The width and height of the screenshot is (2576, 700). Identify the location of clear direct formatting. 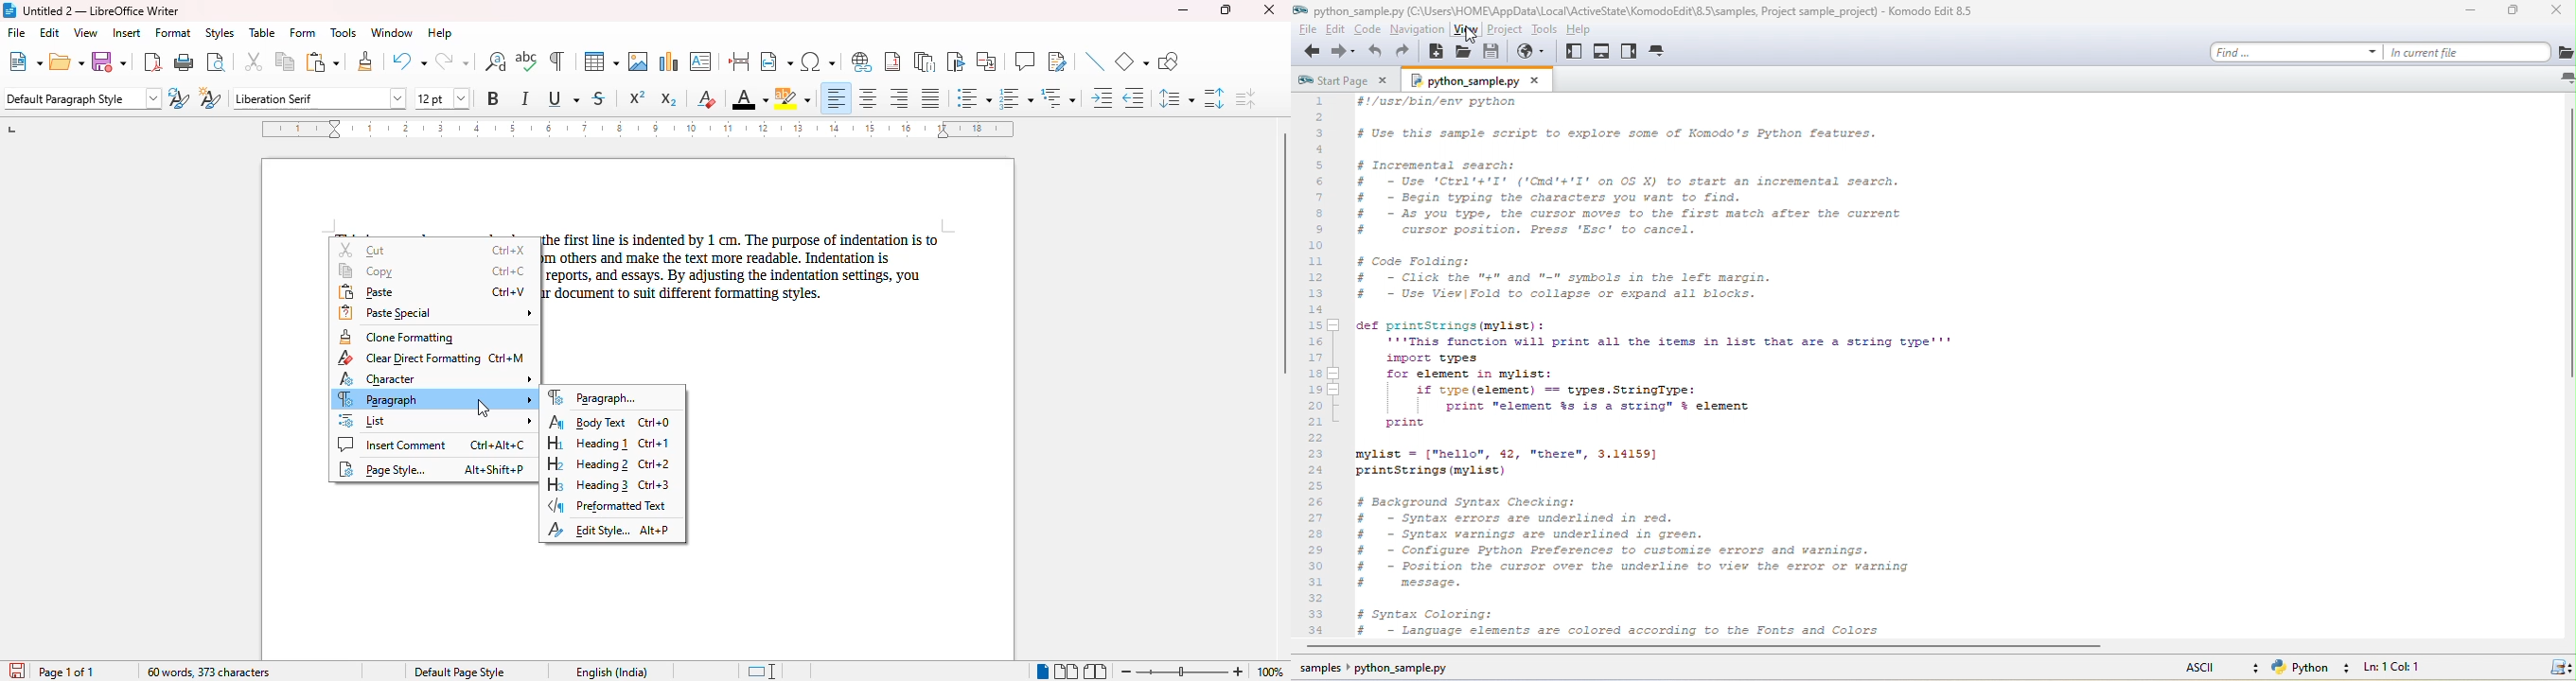
(706, 98).